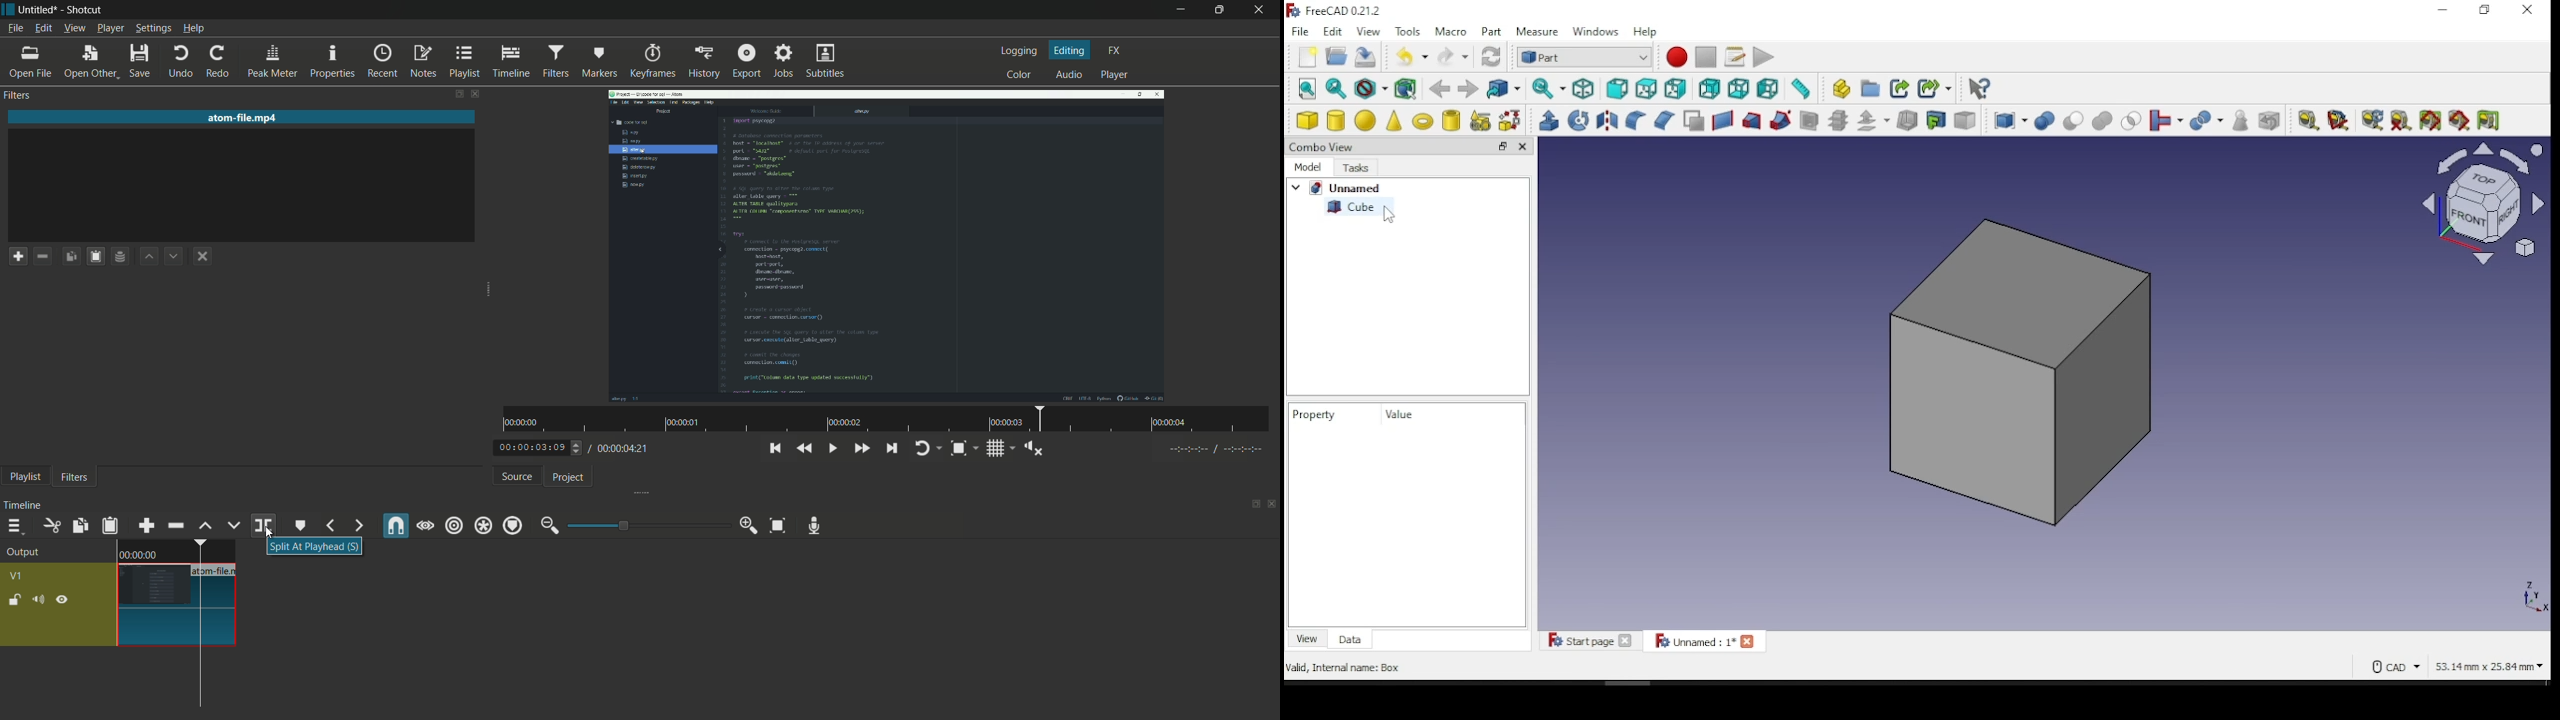 Image resolution: width=2576 pixels, height=728 pixels. What do you see at coordinates (76, 28) in the screenshot?
I see `view menu` at bounding box center [76, 28].